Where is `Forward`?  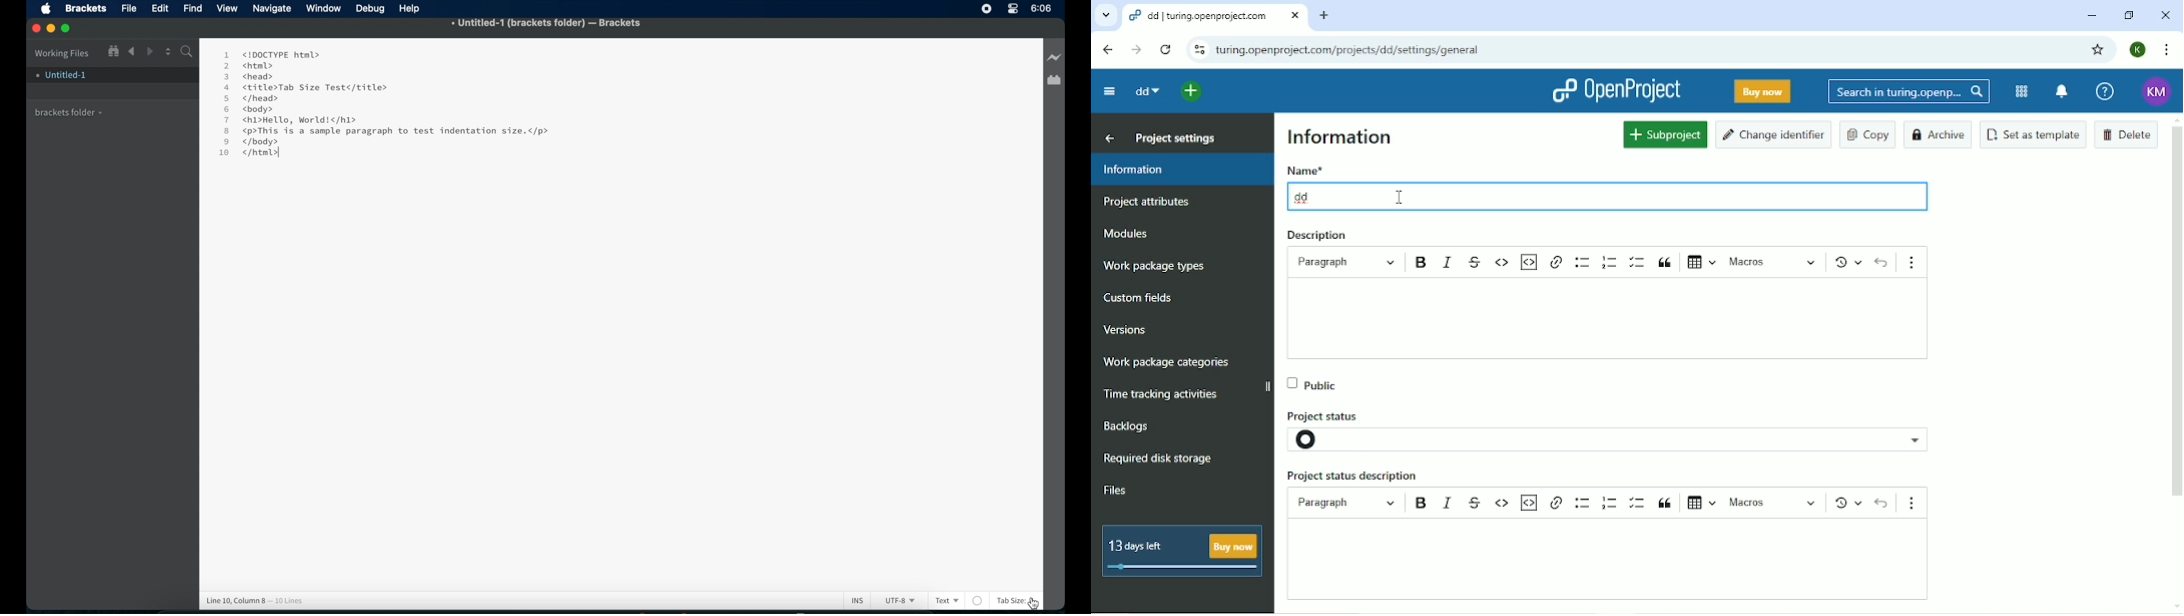 Forward is located at coordinates (1136, 51).